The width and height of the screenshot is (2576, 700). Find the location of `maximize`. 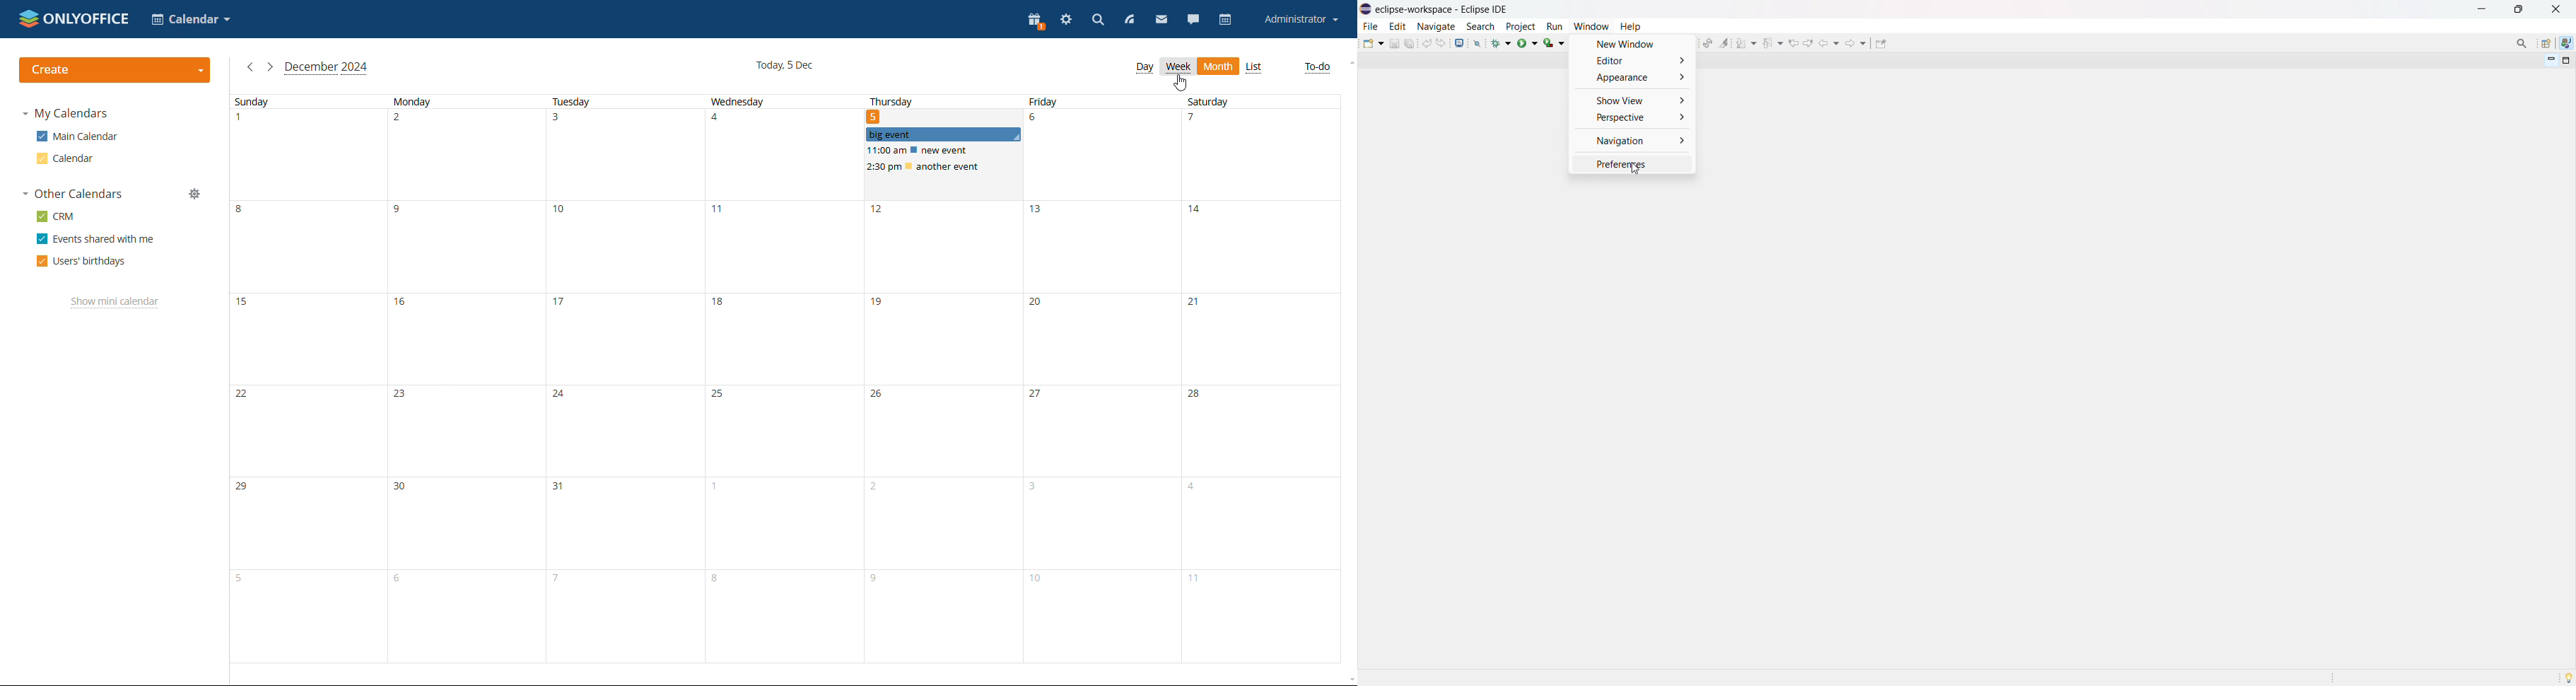

maximize is located at coordinates (2519, 10).